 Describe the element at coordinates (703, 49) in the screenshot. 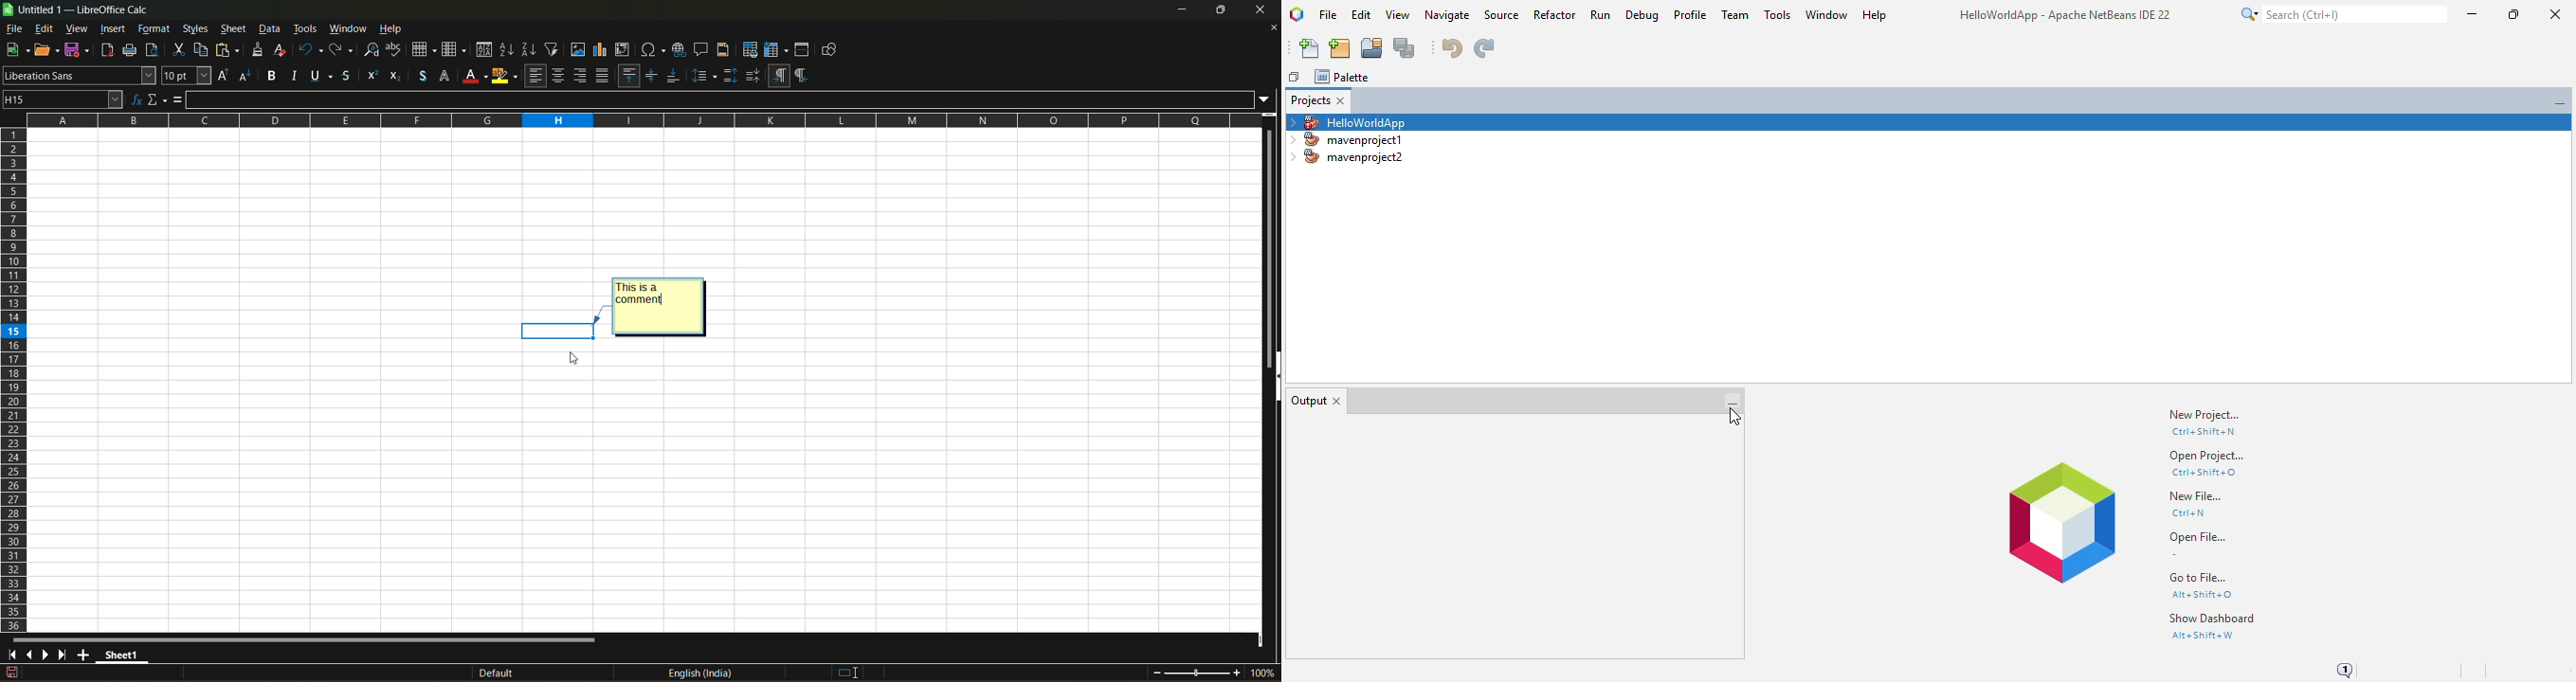

I see `insert comment` at that location.